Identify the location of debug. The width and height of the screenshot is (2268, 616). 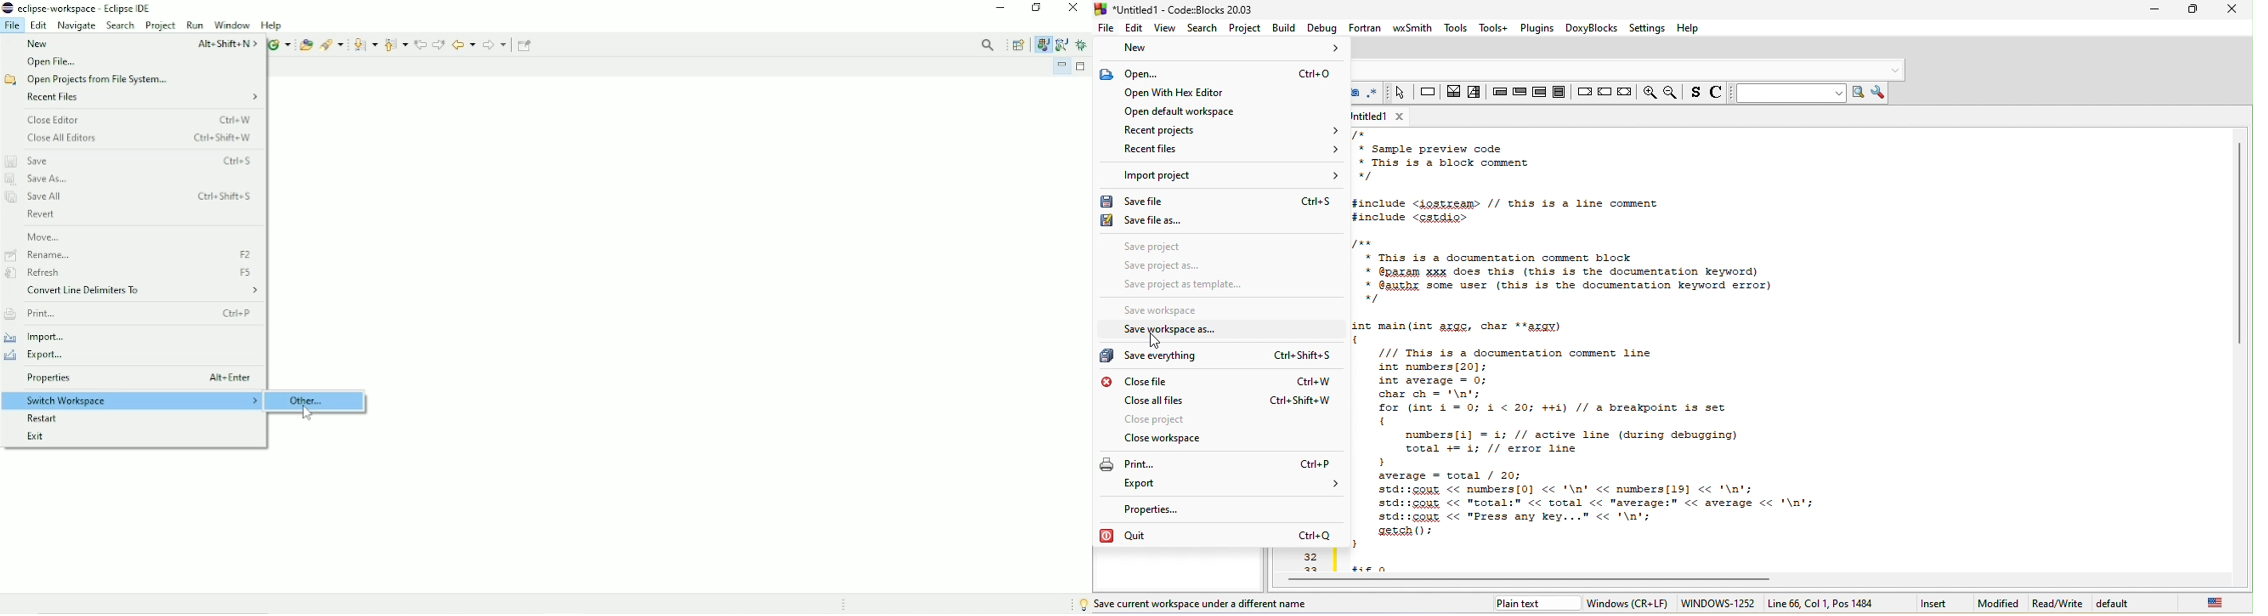
(1322, 29).